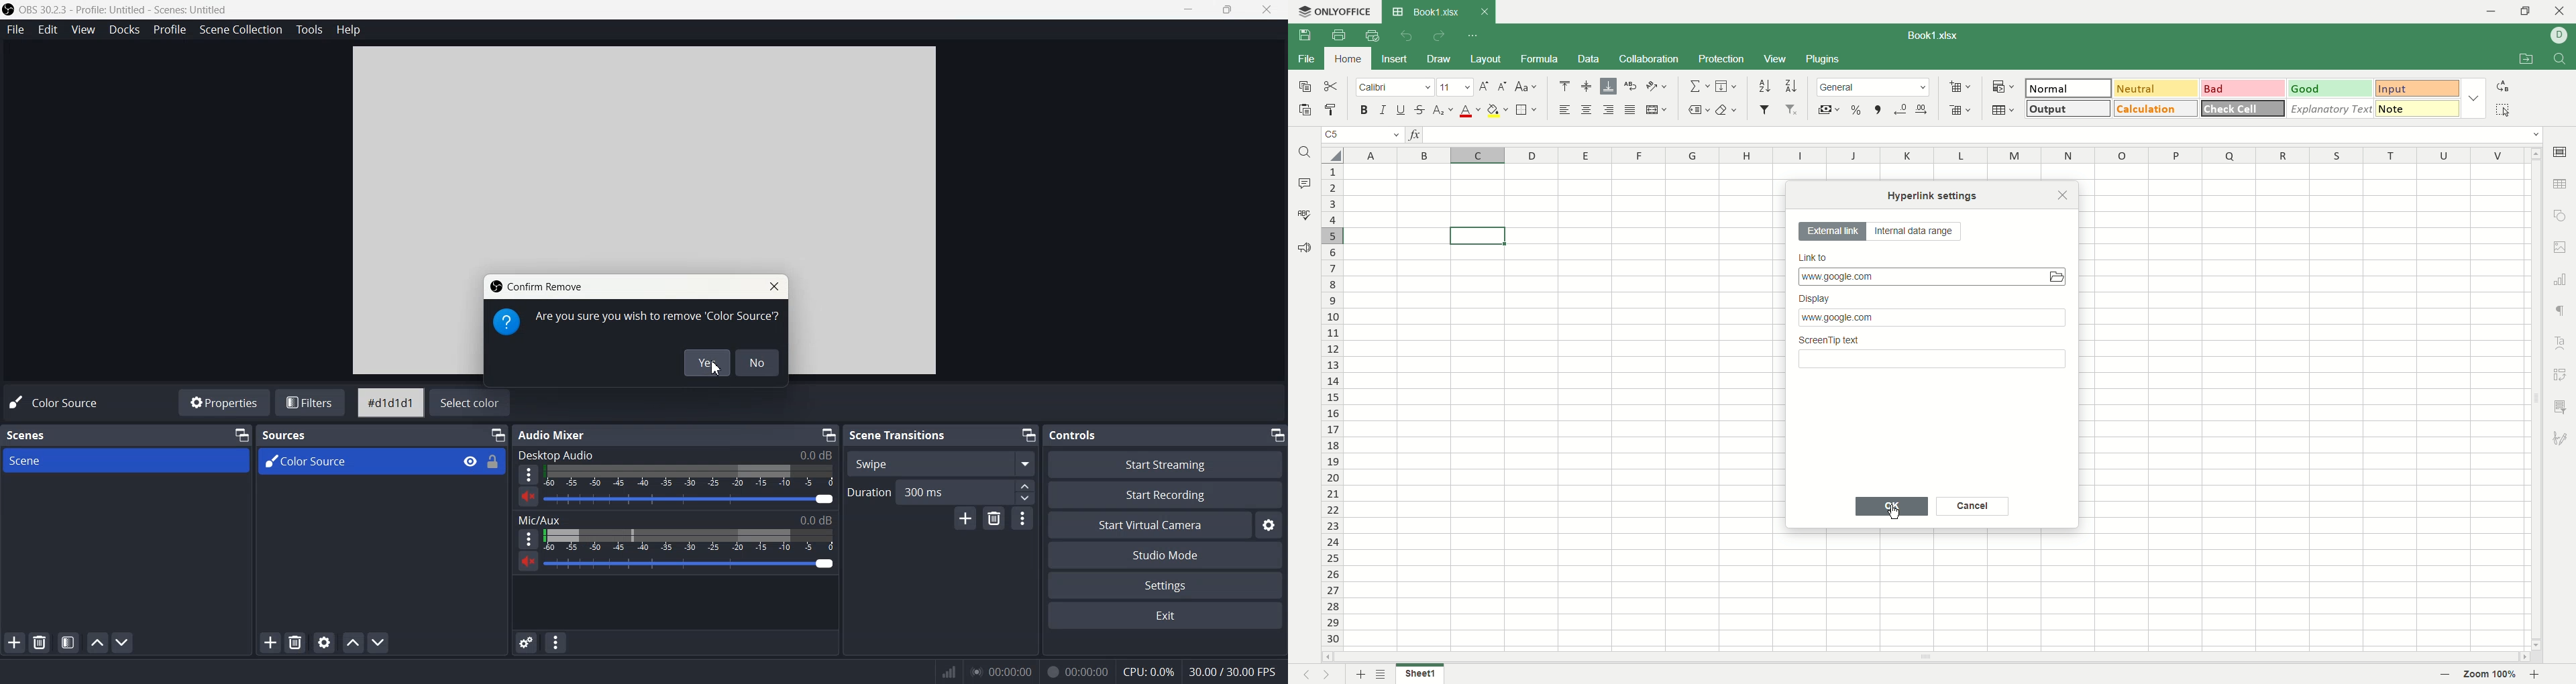 Image resolution: width=2576 pixels, height=700 pixels. I want to click on Color Source, so click(60, 402).